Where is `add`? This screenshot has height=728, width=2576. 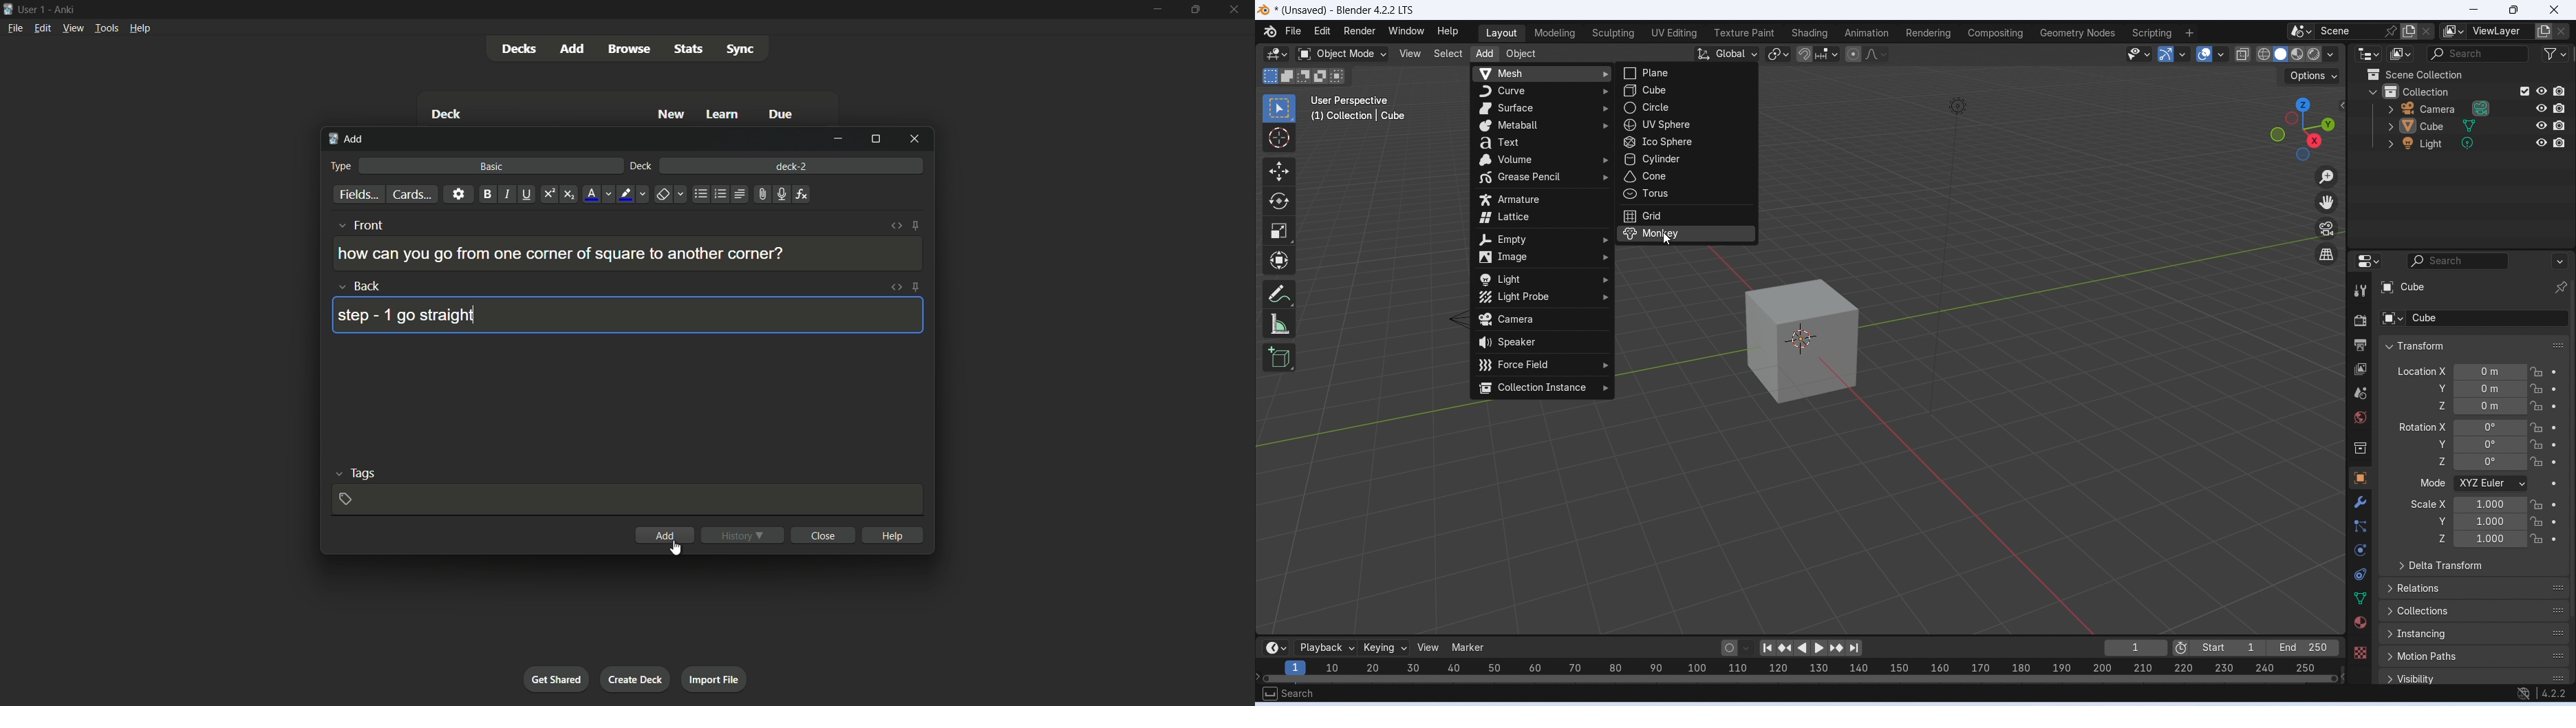 add is located at coordinates (668, 535).